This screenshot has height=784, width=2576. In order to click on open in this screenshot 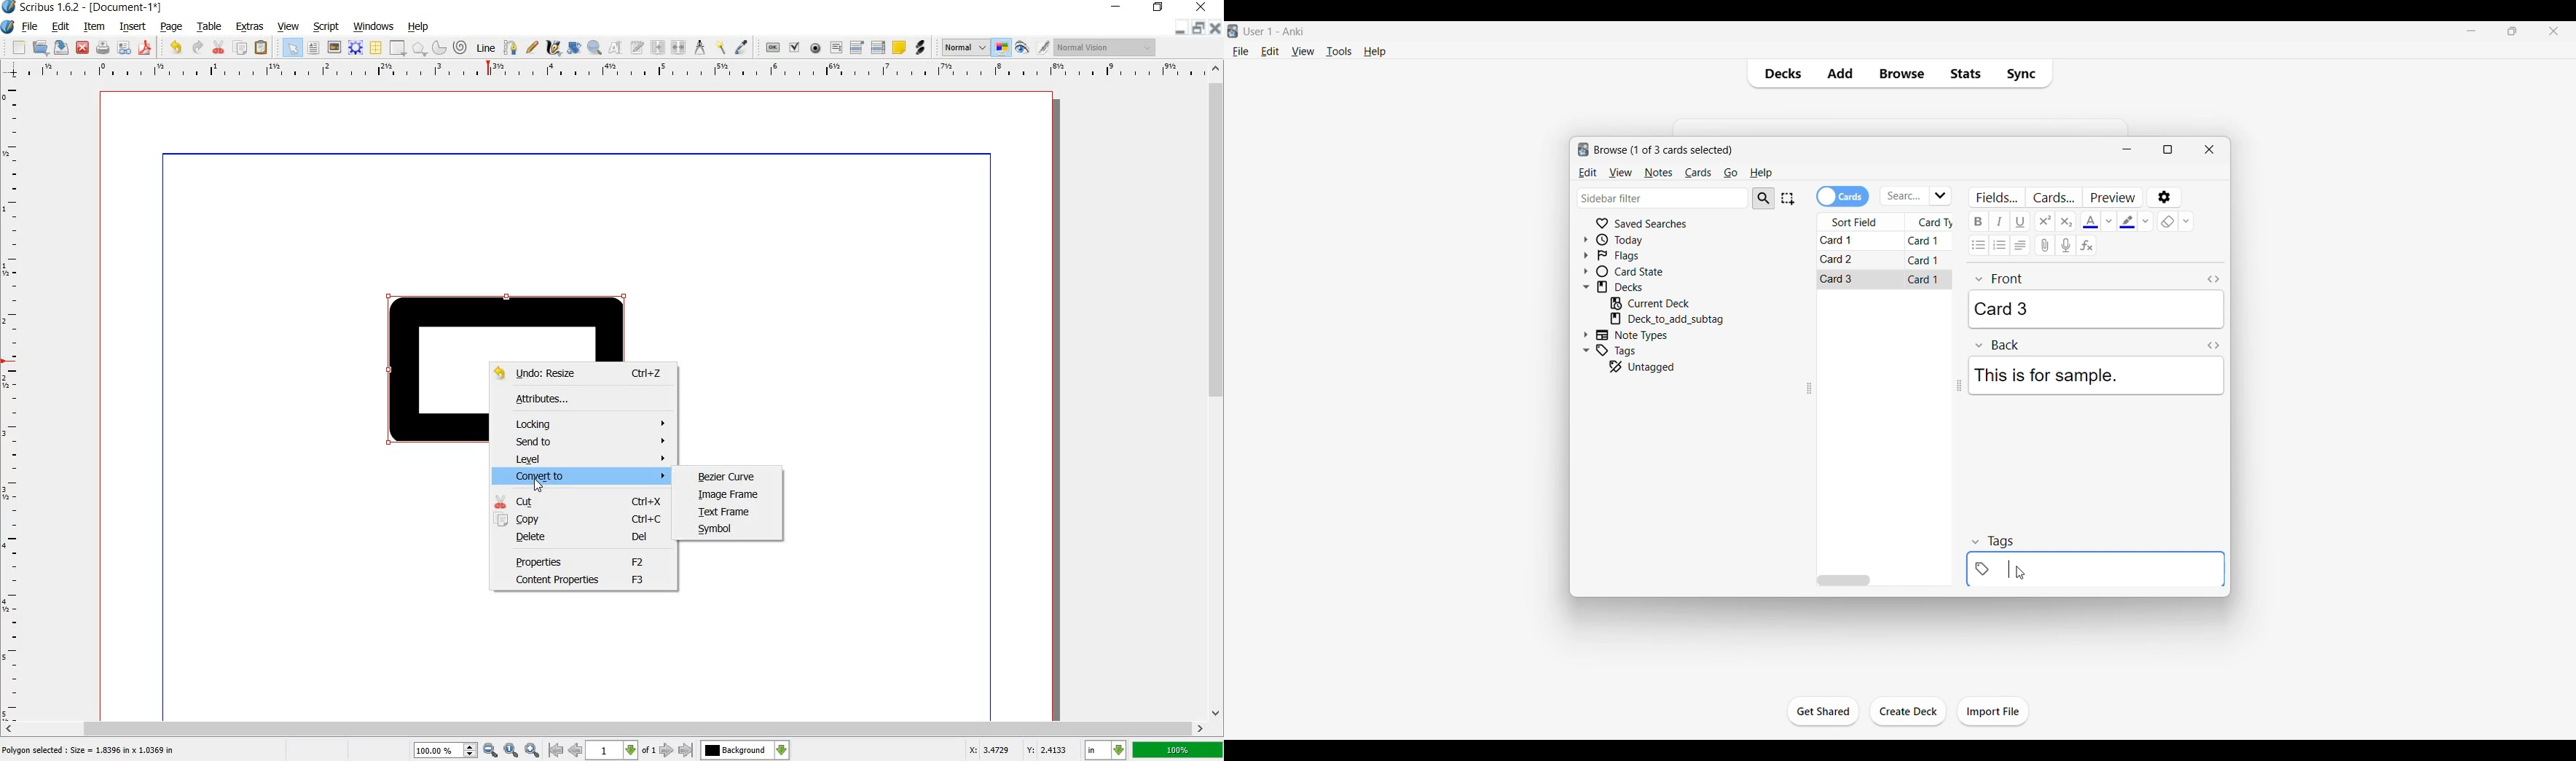, I will do `click(40, 48)`.